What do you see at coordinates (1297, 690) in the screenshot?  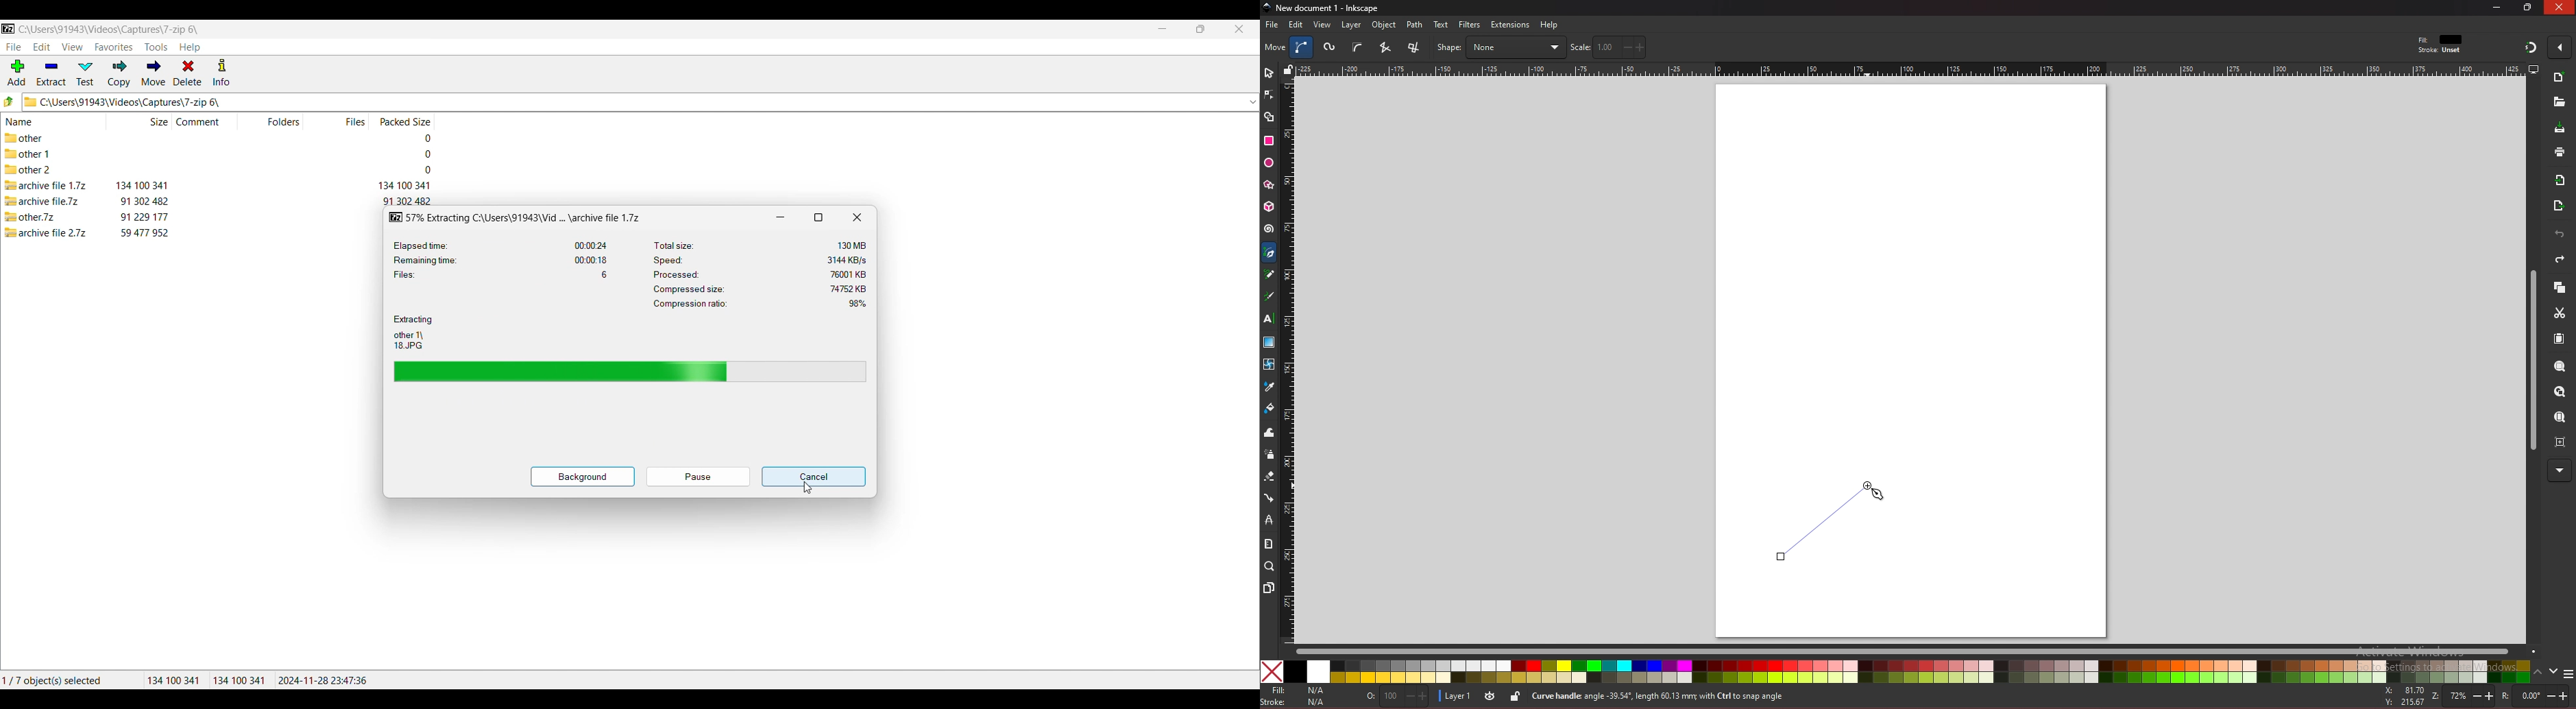 I see `fill` at bounding box center [1297, 690].